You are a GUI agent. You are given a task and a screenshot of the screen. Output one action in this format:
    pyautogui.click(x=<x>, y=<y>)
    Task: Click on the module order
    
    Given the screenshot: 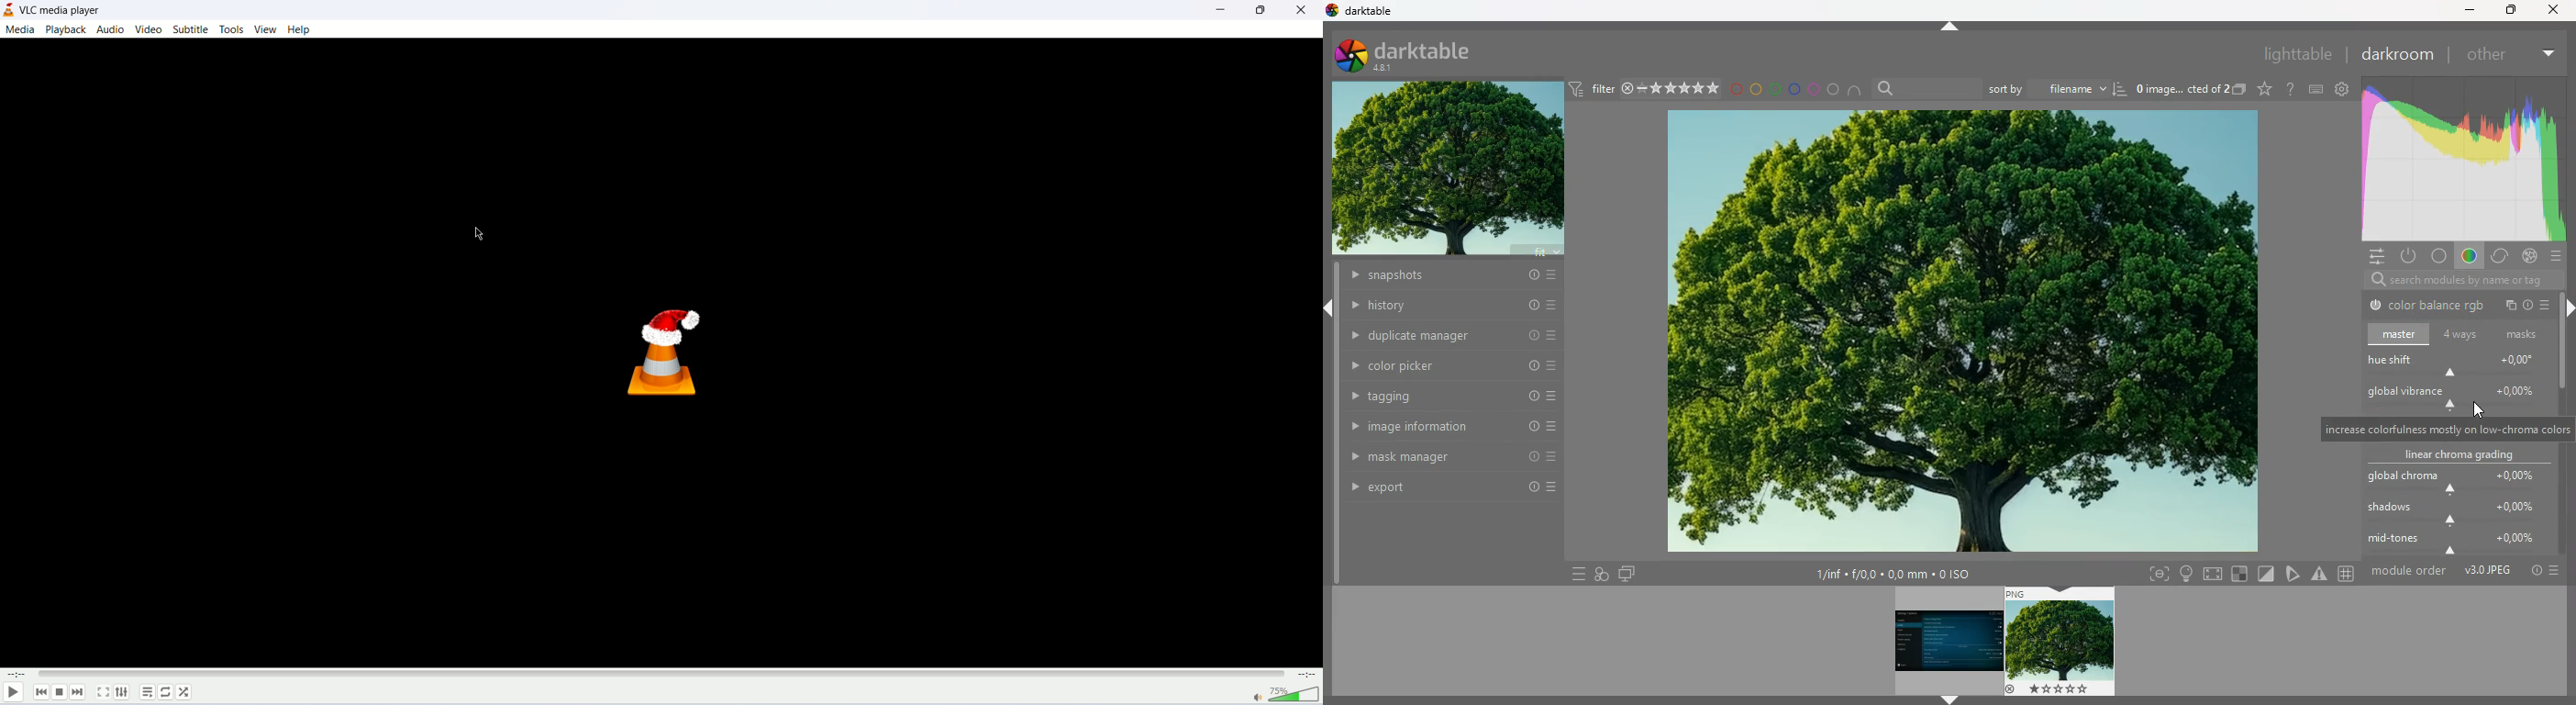 What is the action you would take?
    pyautogui.click(x=2464, y=570)
    